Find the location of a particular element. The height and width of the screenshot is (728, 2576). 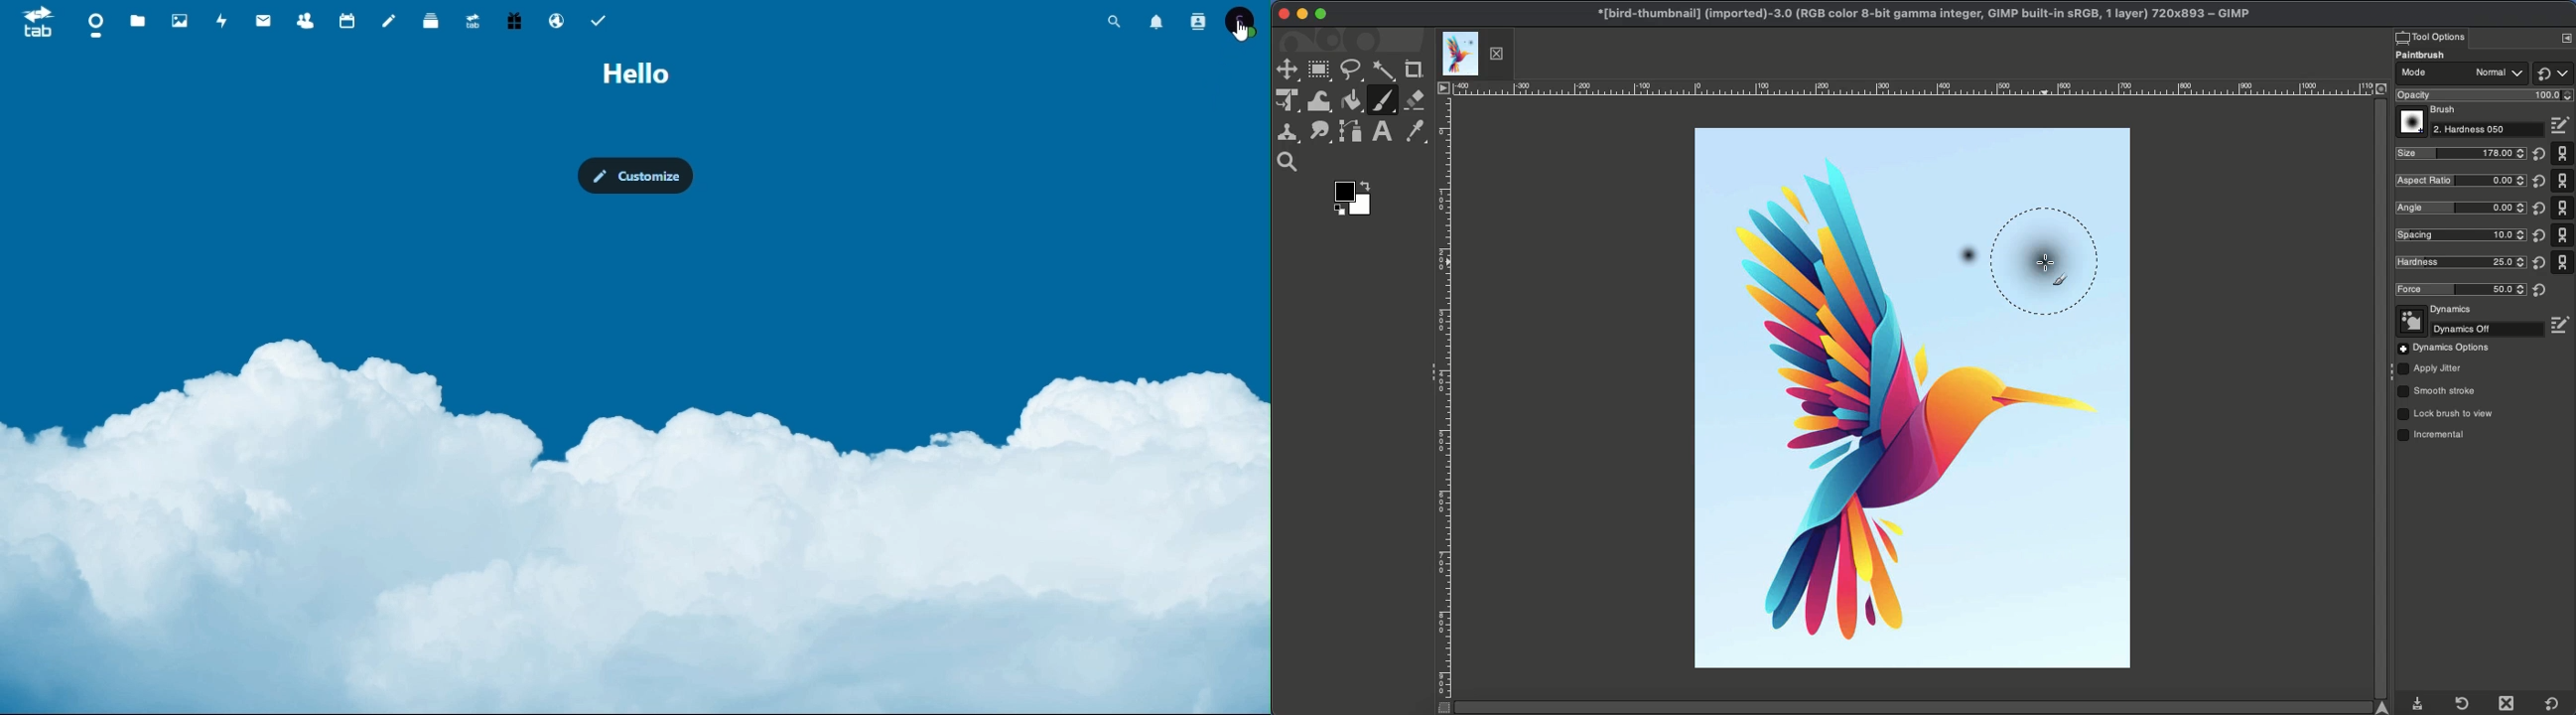

Upgrade is located at coordinates (473, 18).